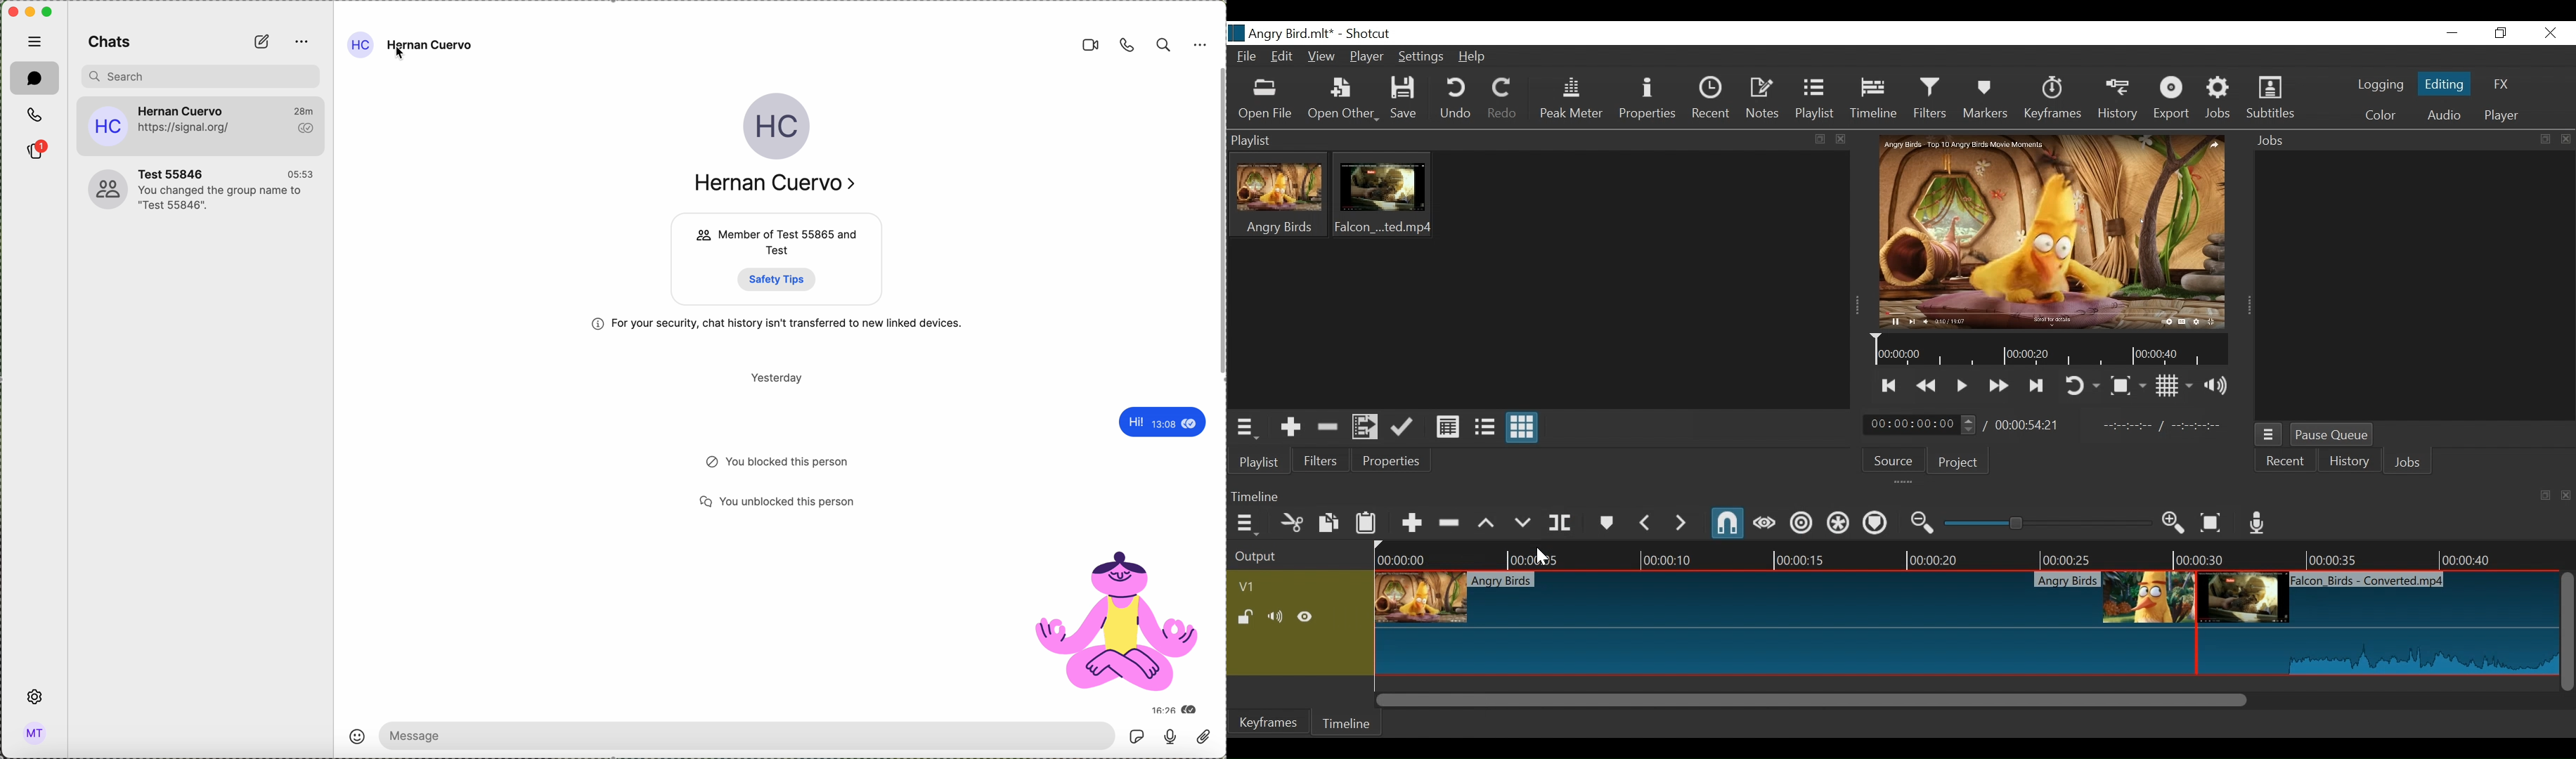 This screenshot has width=2576, height=784. What do you see at coordinates (2176, 387) in the screenshot?
I see `Toggle display grid on player` at bounding box center [2176, 387].